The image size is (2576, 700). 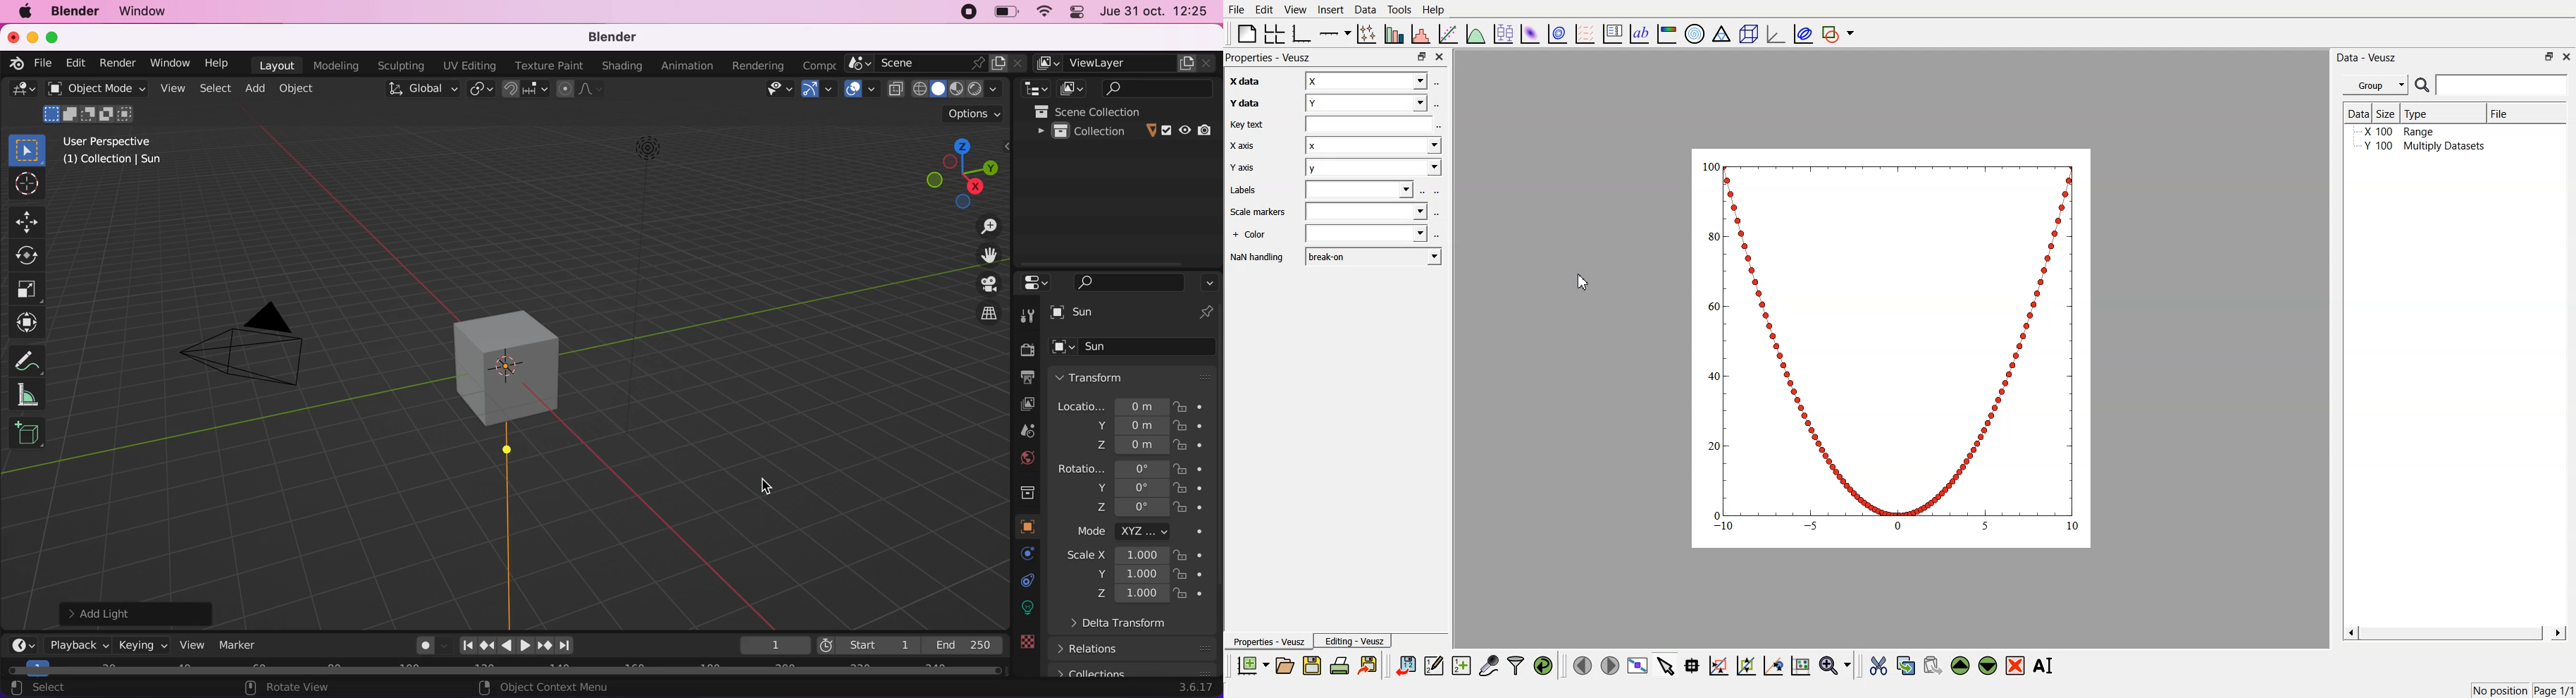 I want to click on panel control, so click(x=1077, y=11).